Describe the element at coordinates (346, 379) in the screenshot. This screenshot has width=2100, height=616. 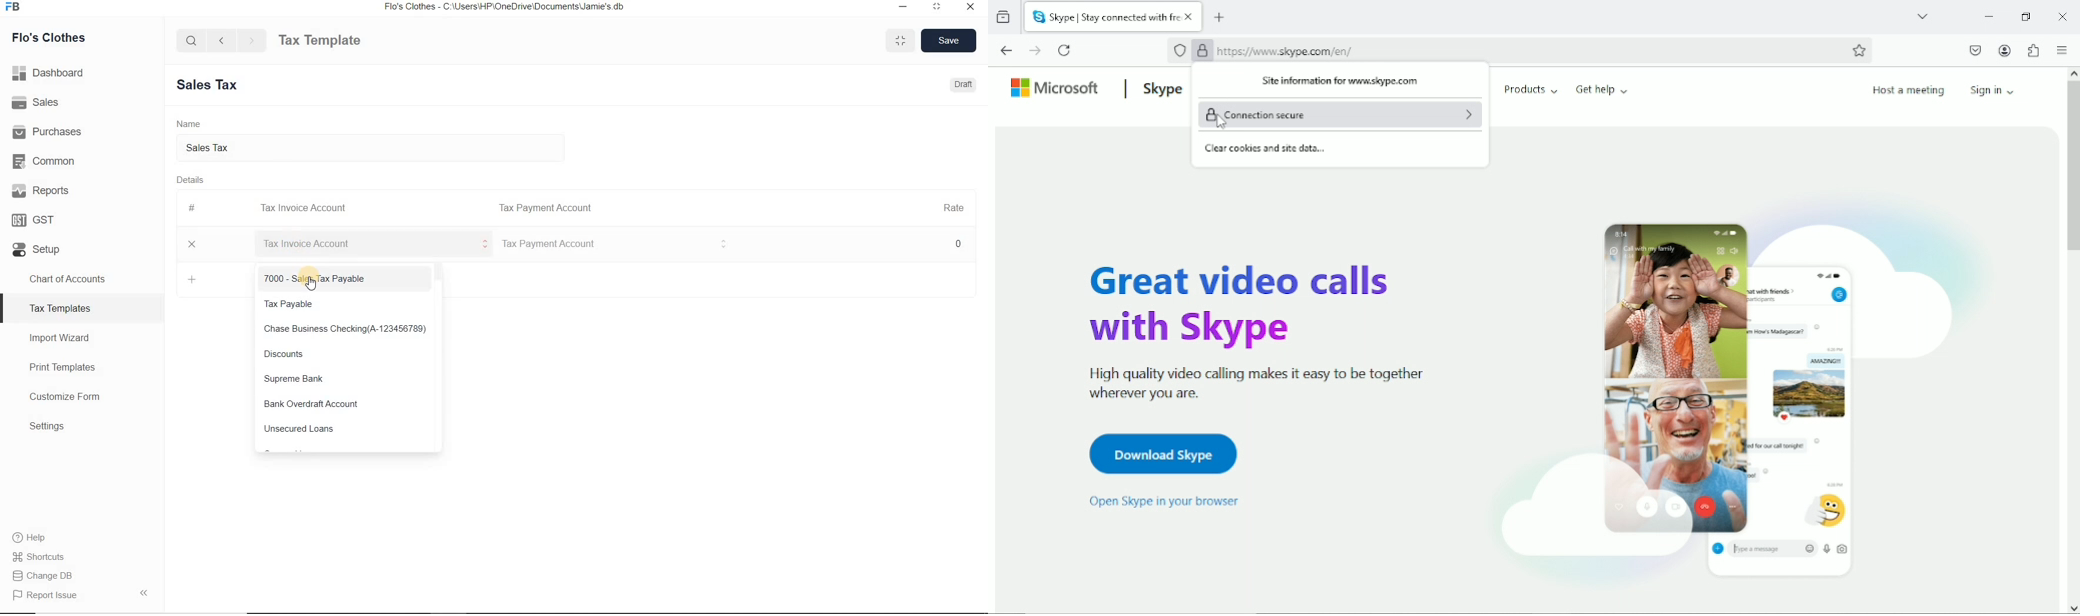
I see `Supreme Bank` at that location.